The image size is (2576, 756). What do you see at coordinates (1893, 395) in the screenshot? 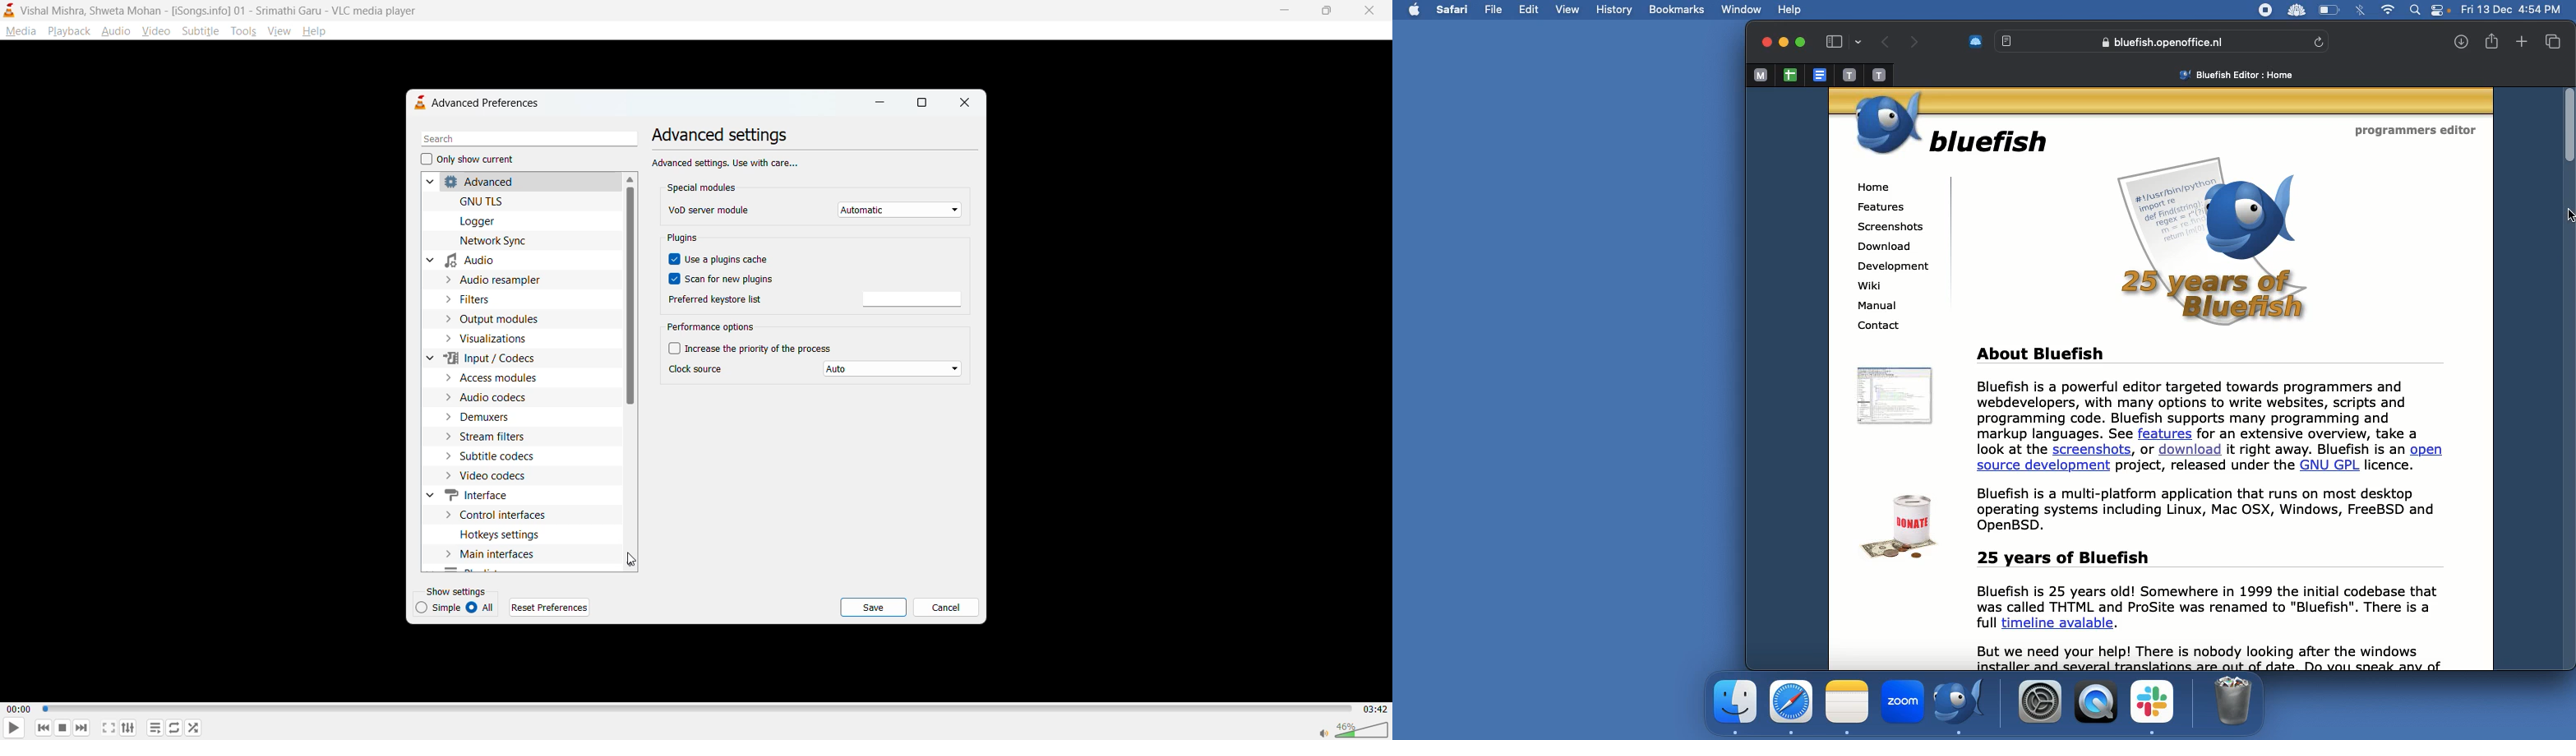
I see `Icon` at bounding box center [1893, 395].